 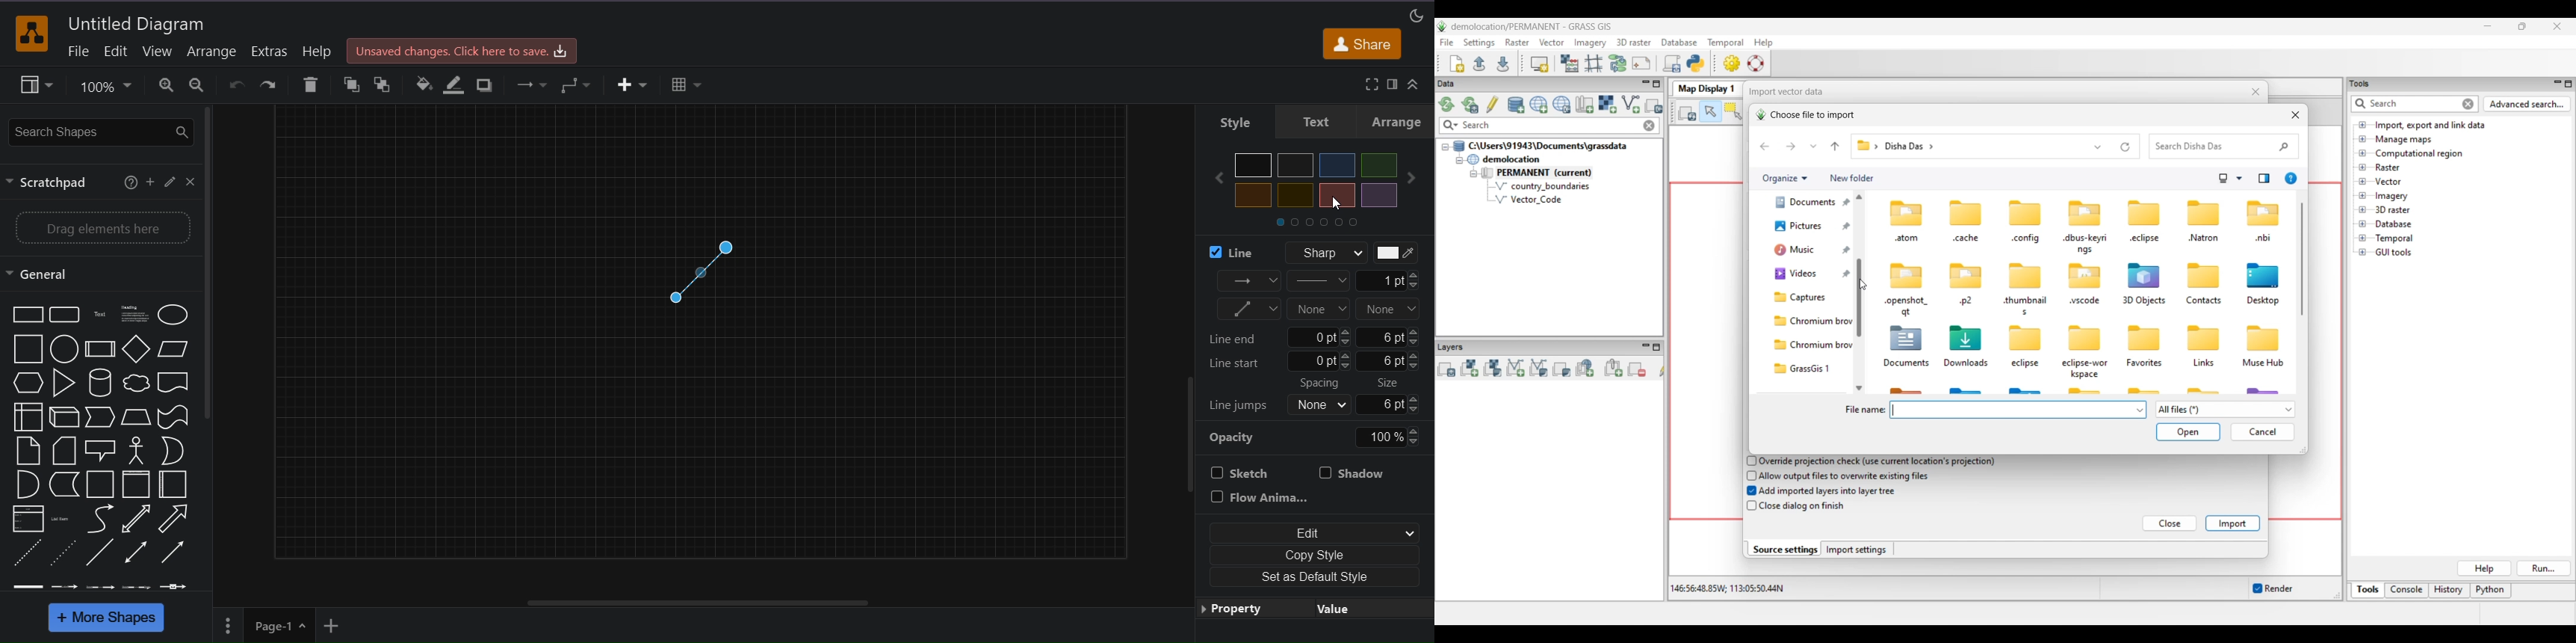 I want to click on line, so click(x=1310, y=253).